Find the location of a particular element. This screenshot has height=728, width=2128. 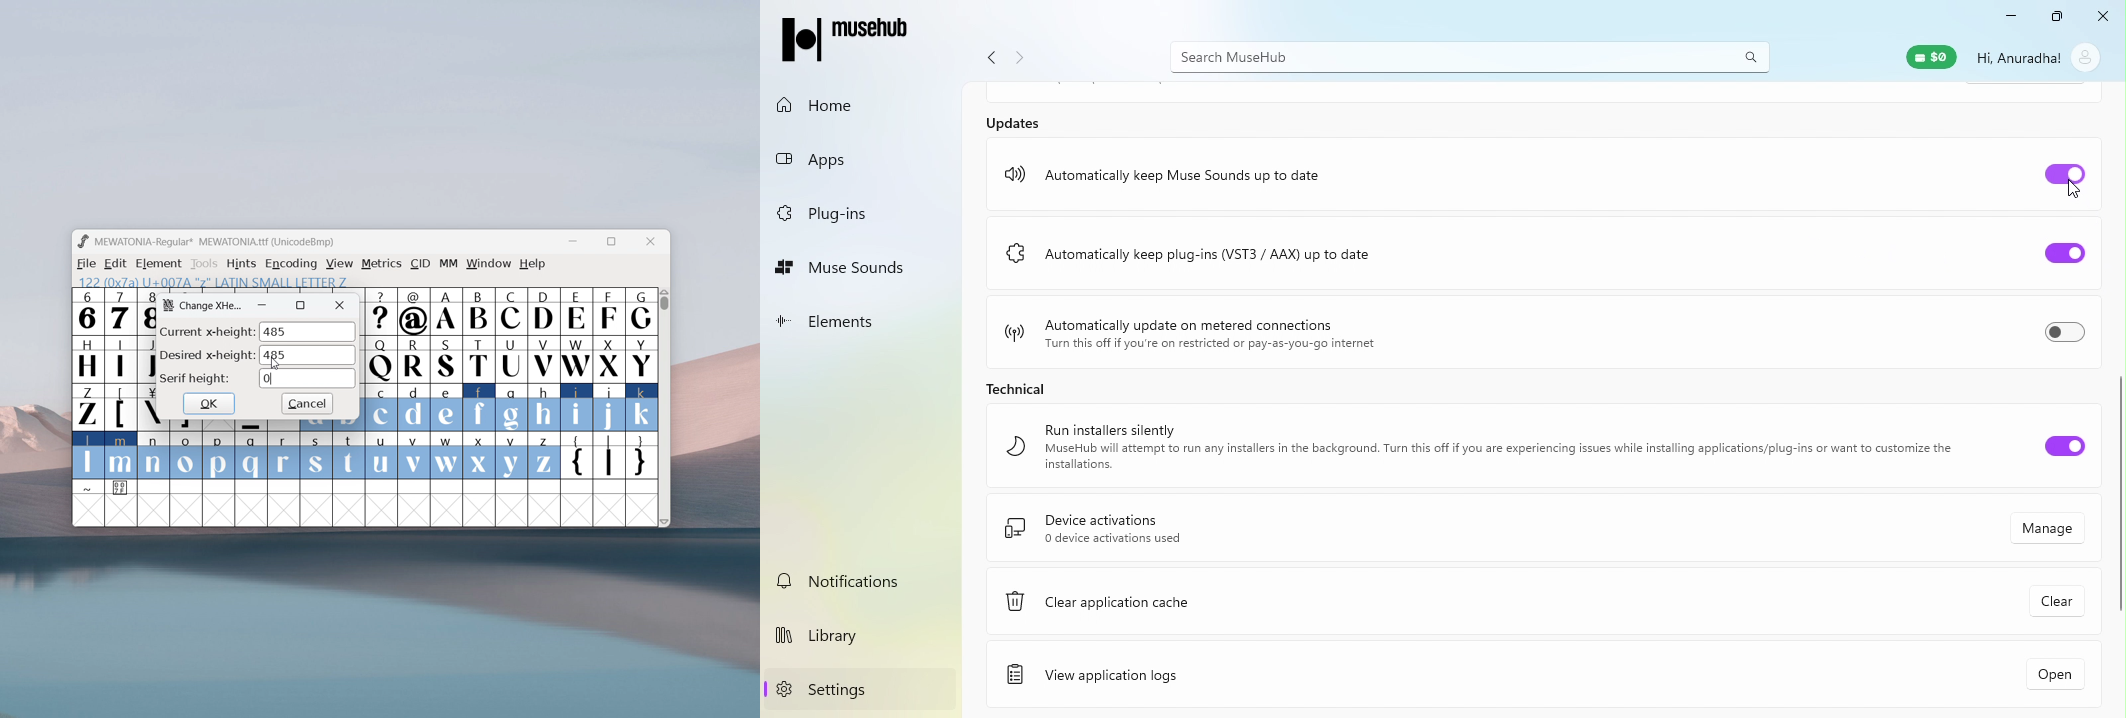

Automatically keep Muse sounds up to date is located at coordinates (1166, 176).